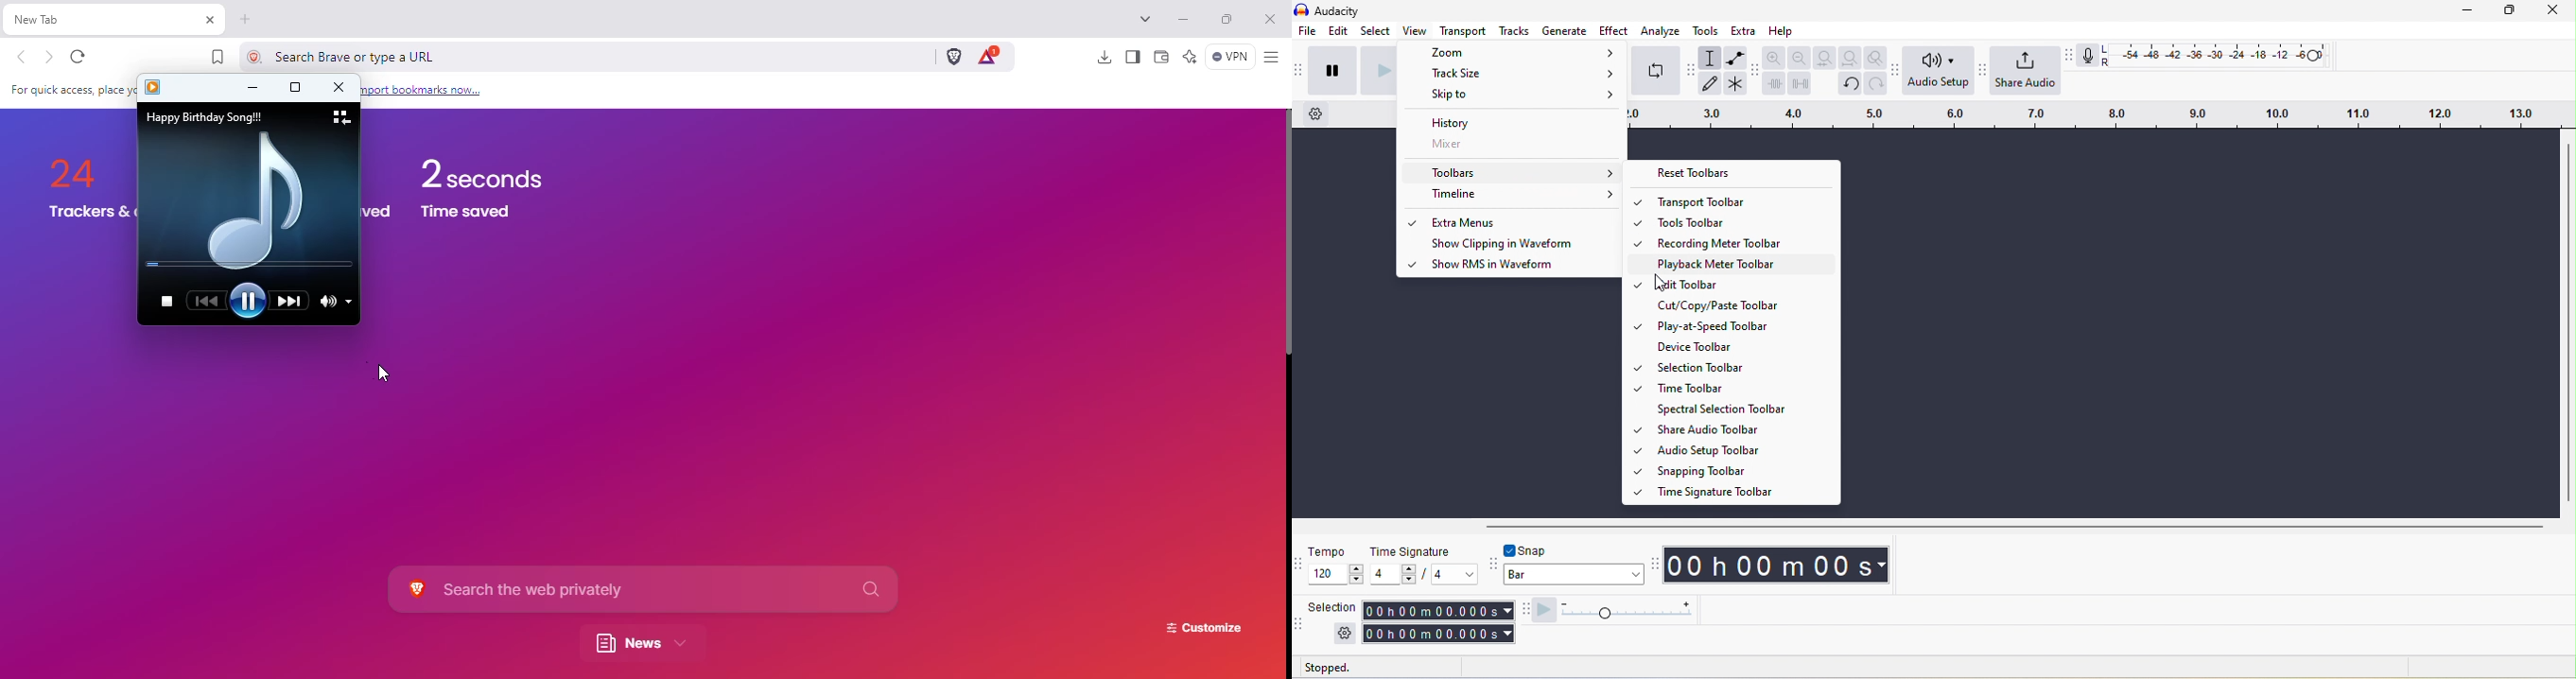  What do you see at coordinates (1517, 266) in the screenshot?
I see `show RMS in waveform` at bounding box center [1517, 266].